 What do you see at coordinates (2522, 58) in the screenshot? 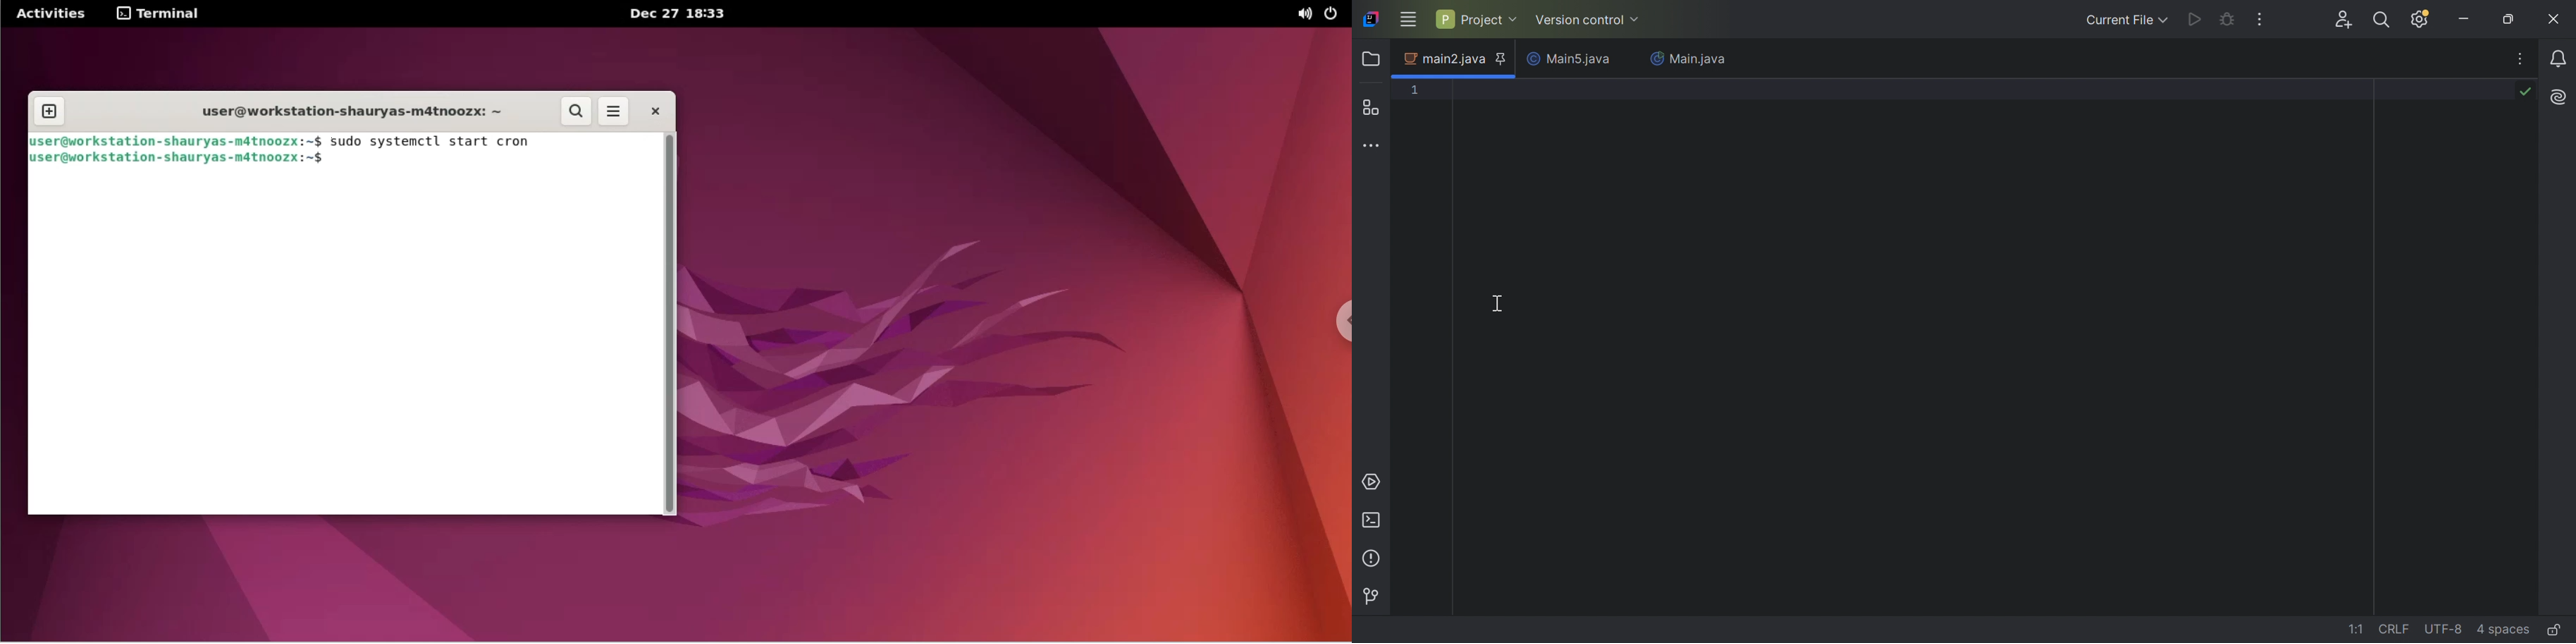
I see `Recent files, tab actions, and more` at bounding box center [2522, 58].